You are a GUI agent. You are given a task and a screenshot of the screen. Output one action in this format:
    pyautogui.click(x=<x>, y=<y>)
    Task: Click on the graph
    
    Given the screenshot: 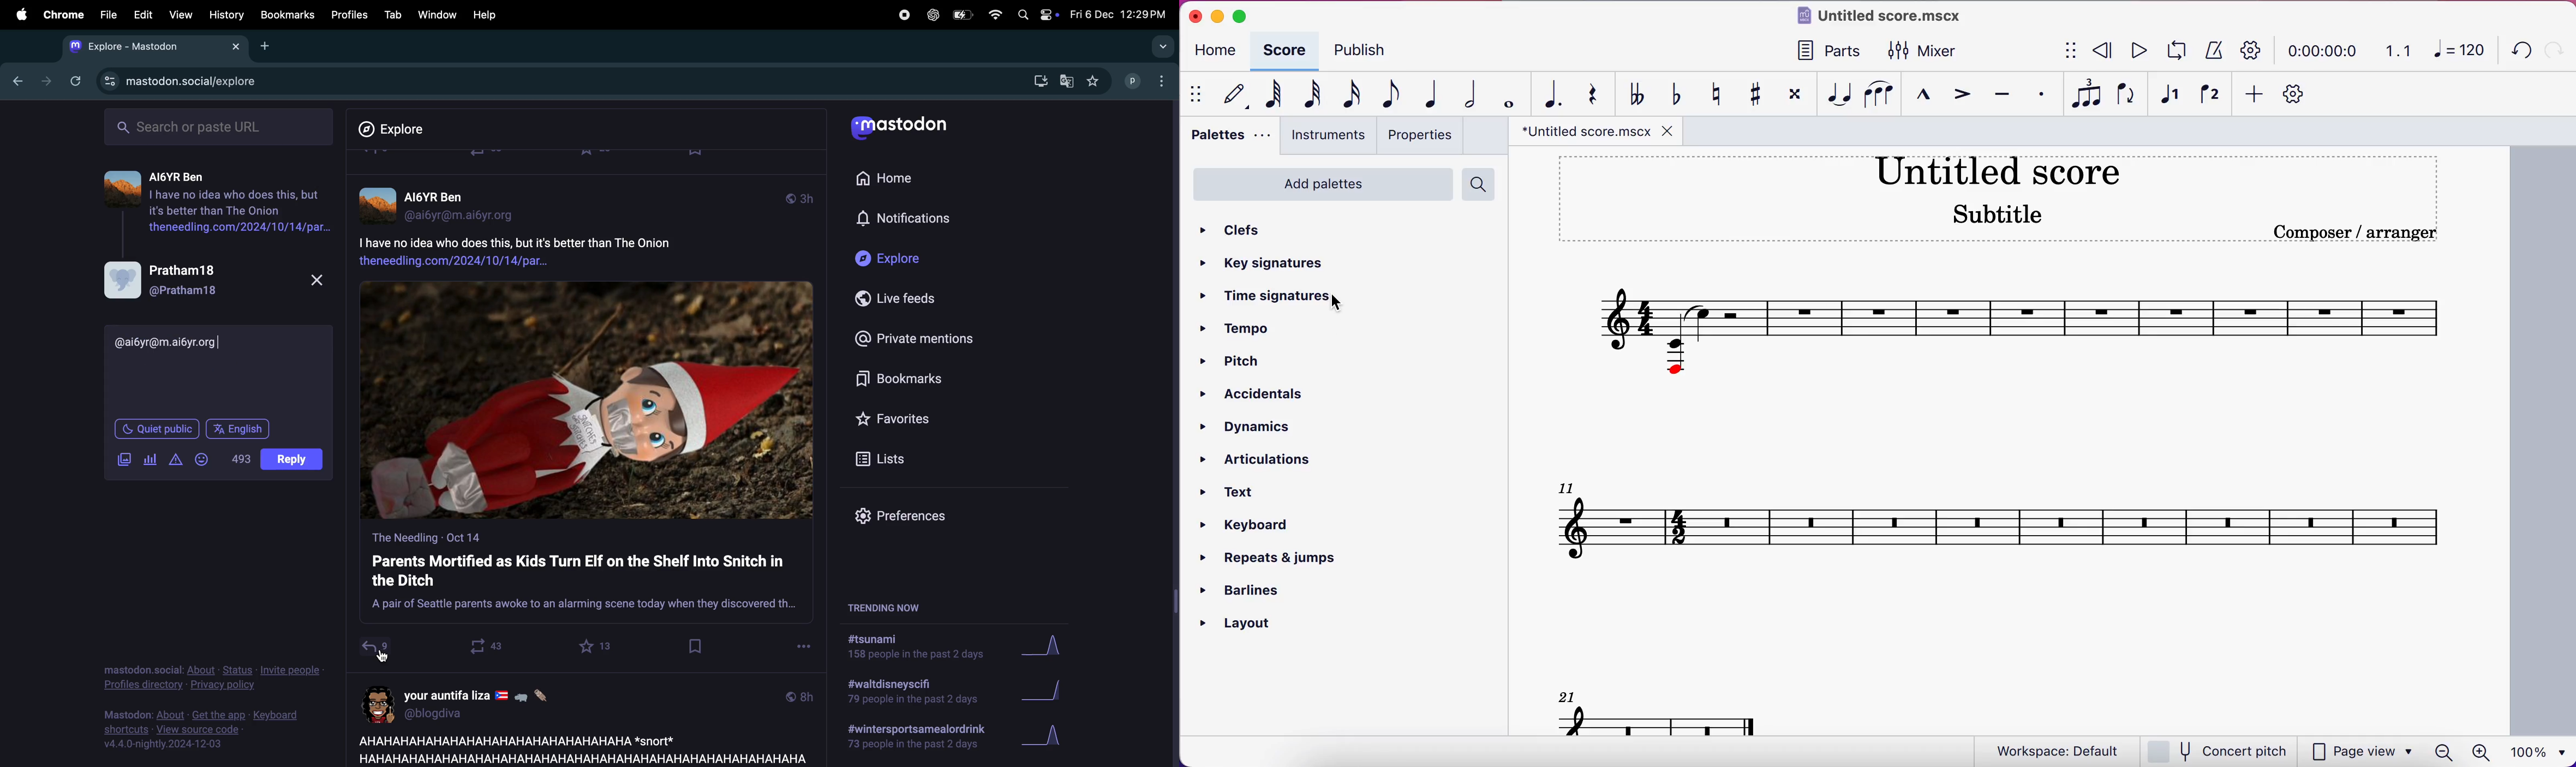 What is the action you would take?
    pyautogui.click(x=1047, y=692)
    